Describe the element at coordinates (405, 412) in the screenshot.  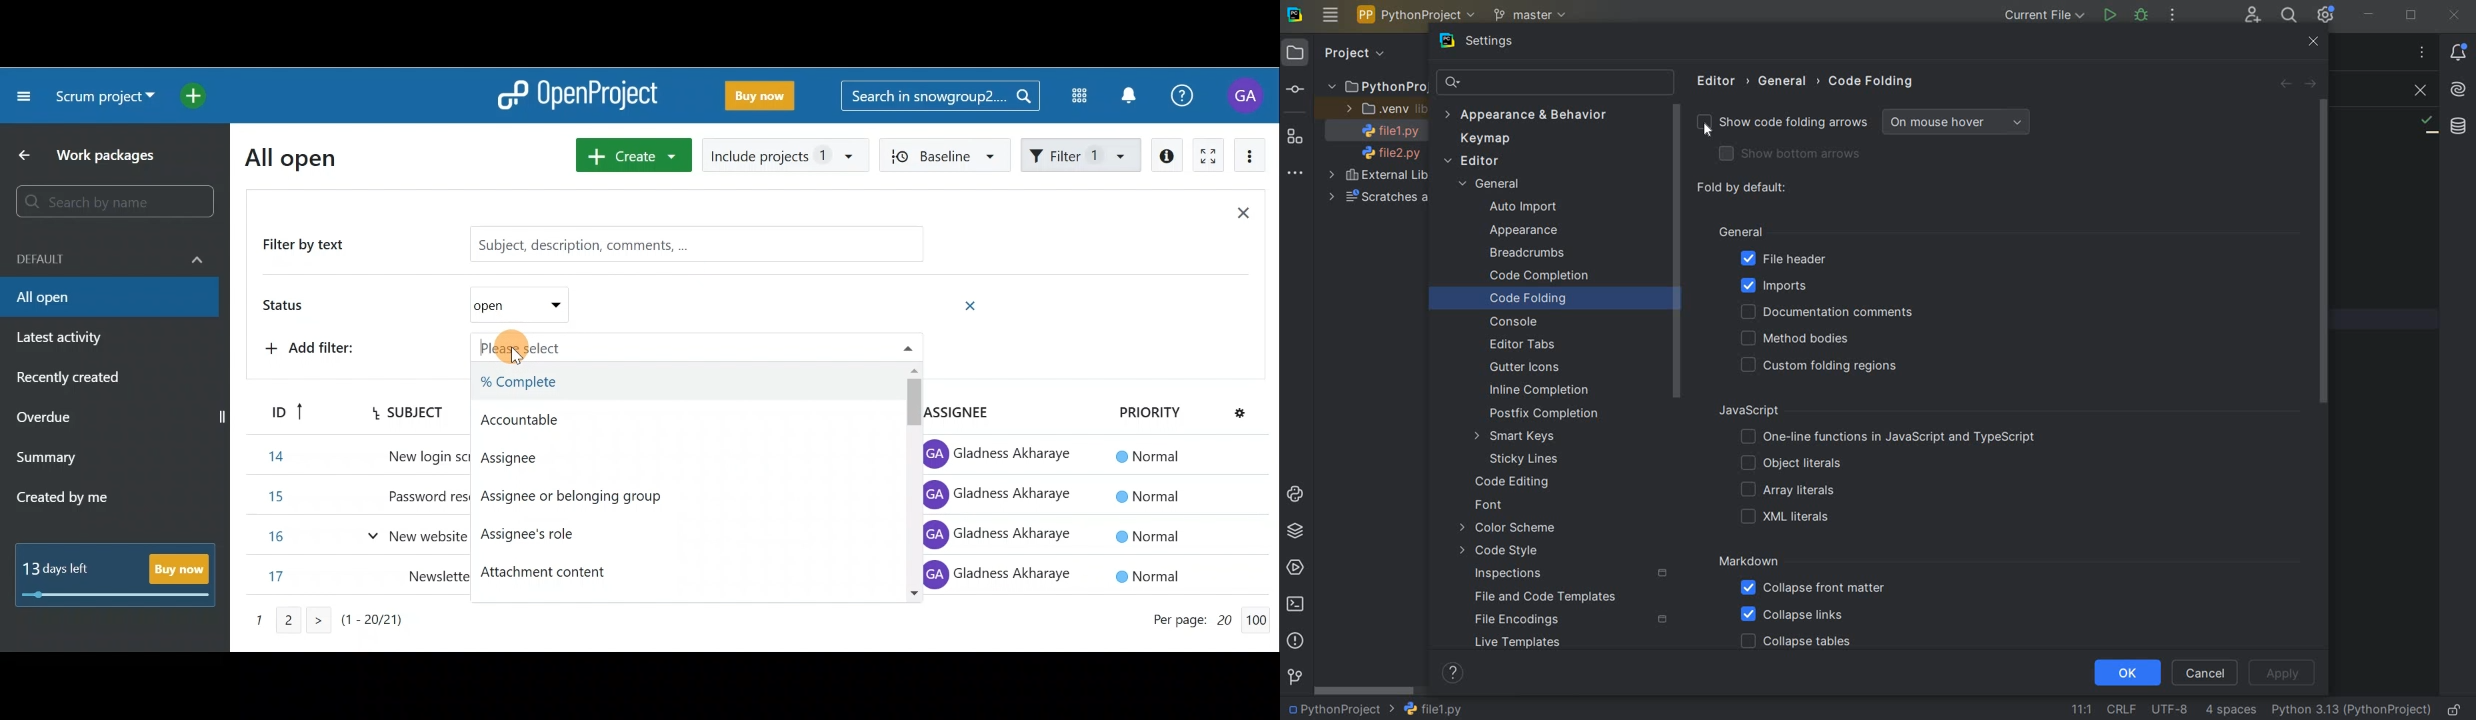
I see `Subject` at that location.